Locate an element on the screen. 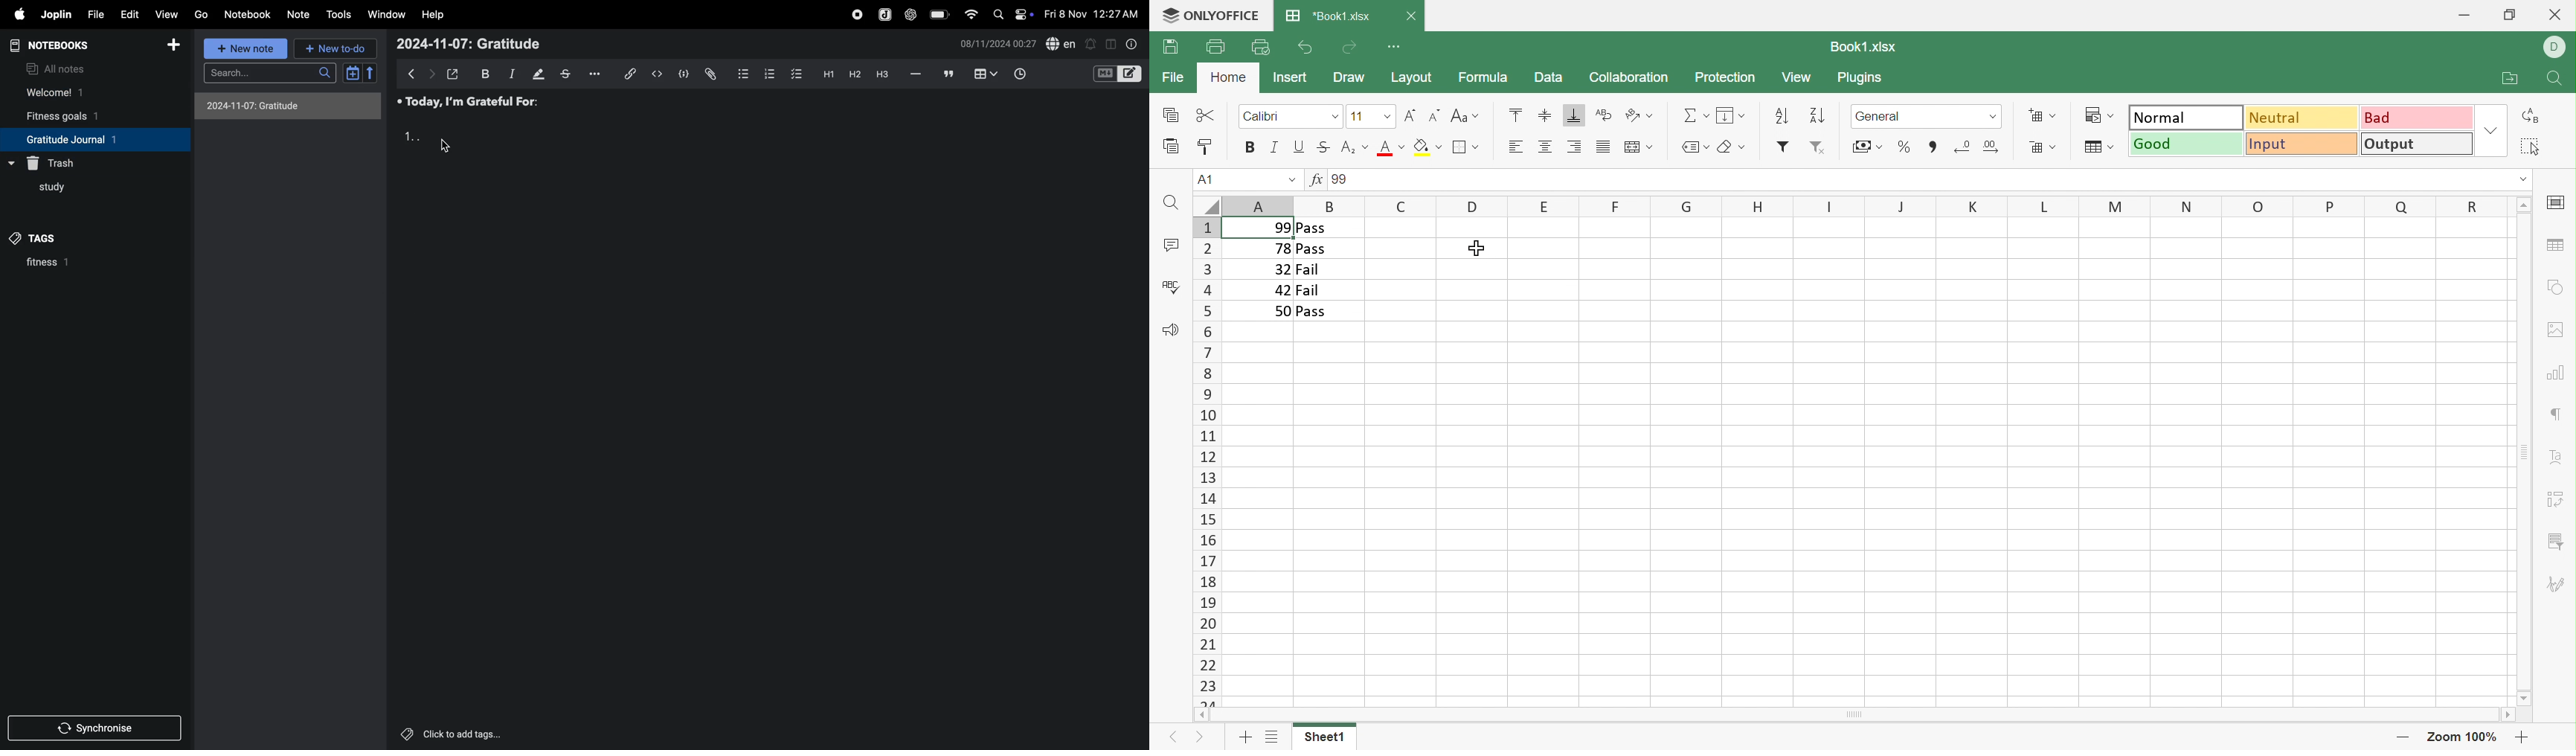  Pass is located at coordinates (1313, 312).